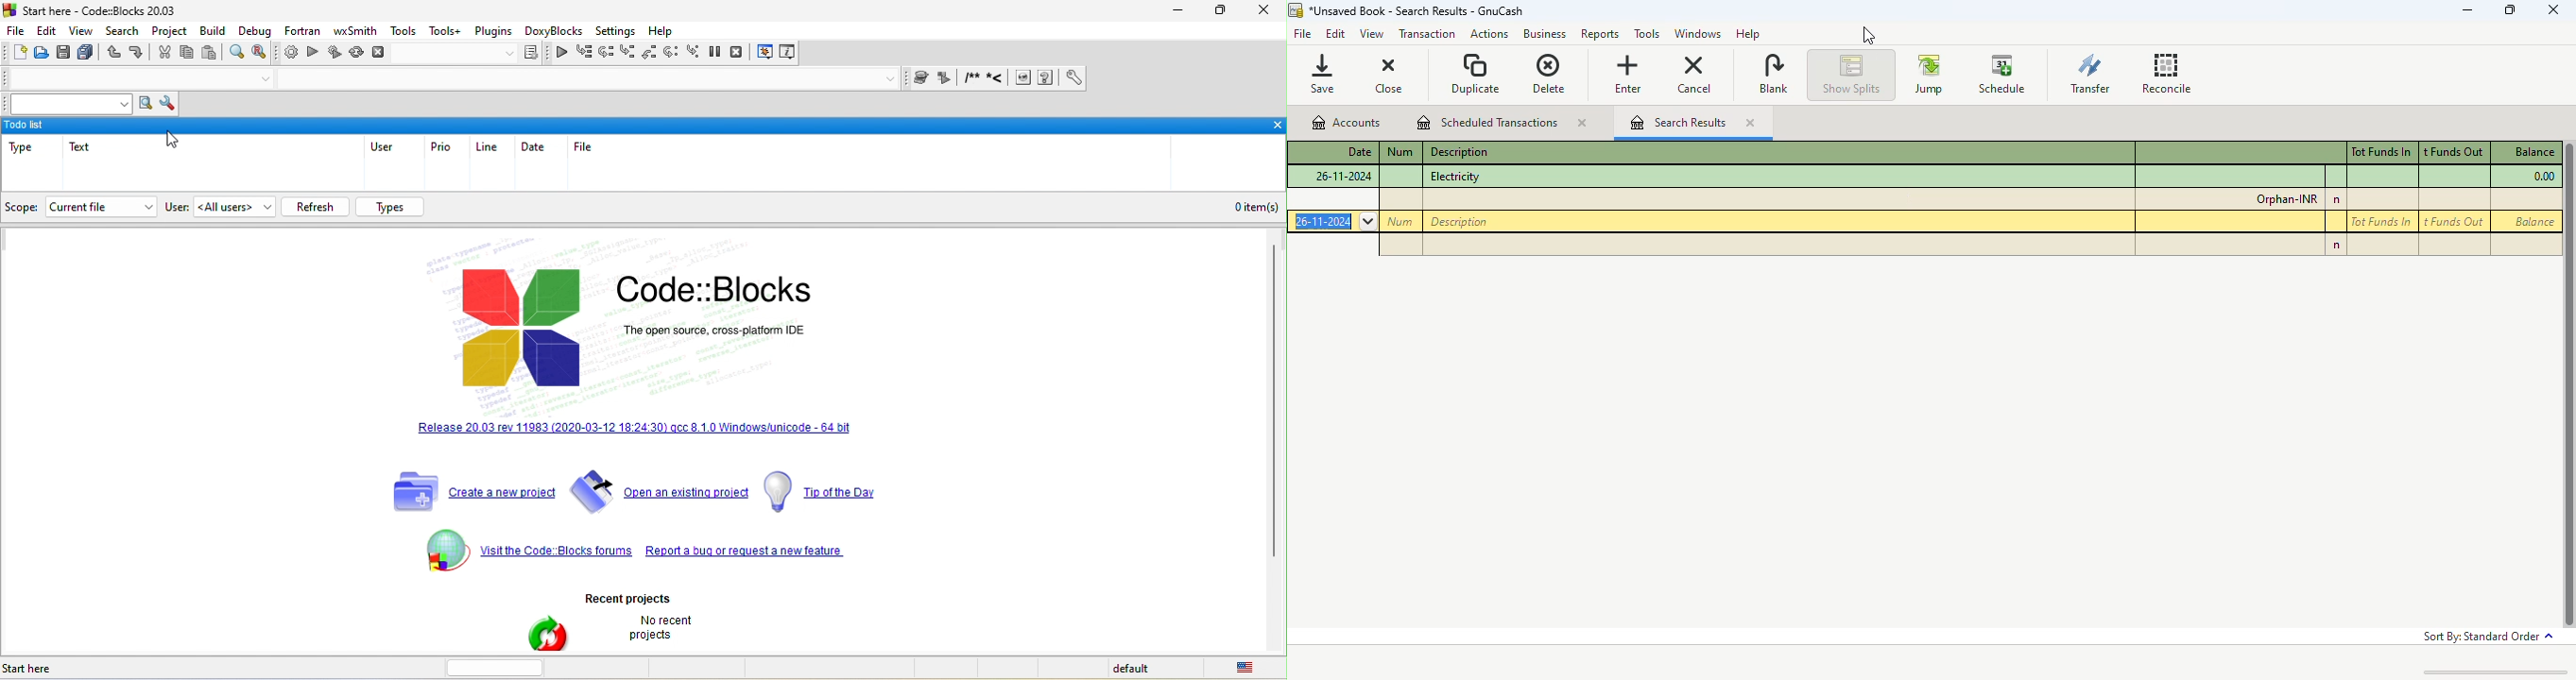 The width and height of the screenshot is (2576, 700). I want to click on tot funds in, so click(2381, 151).